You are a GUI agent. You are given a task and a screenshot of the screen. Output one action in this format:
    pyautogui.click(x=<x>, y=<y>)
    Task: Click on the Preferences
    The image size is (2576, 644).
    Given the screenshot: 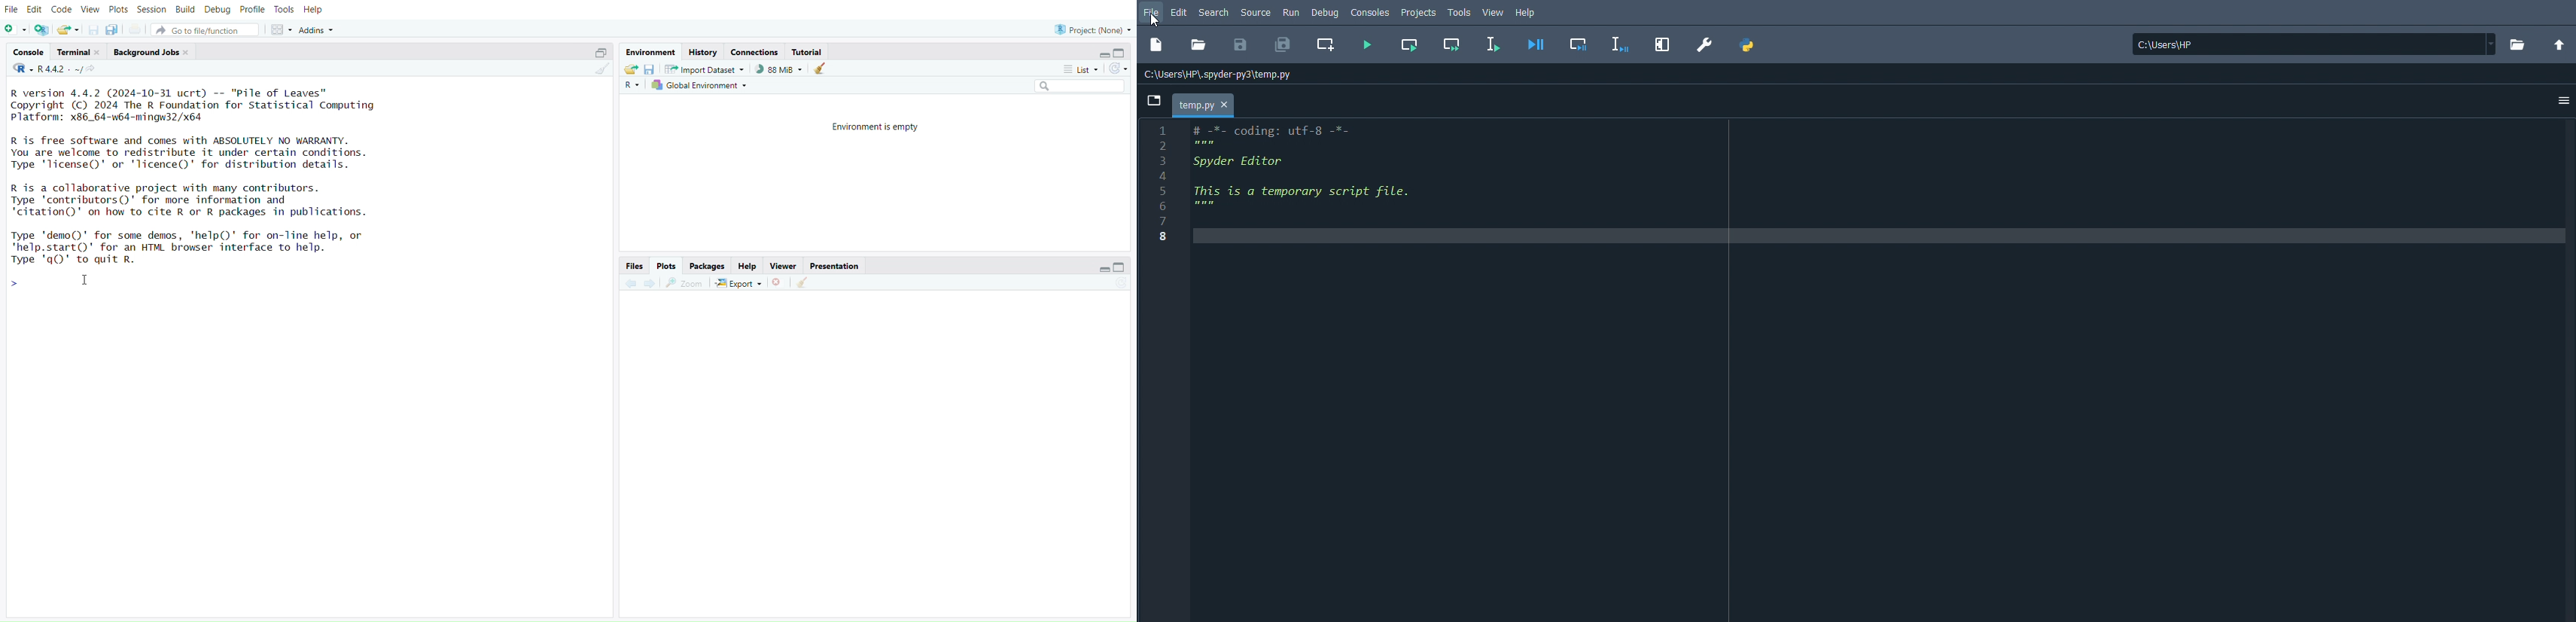 What is the action you would take?
    pyautogui.click(x=1705, y=44)
    